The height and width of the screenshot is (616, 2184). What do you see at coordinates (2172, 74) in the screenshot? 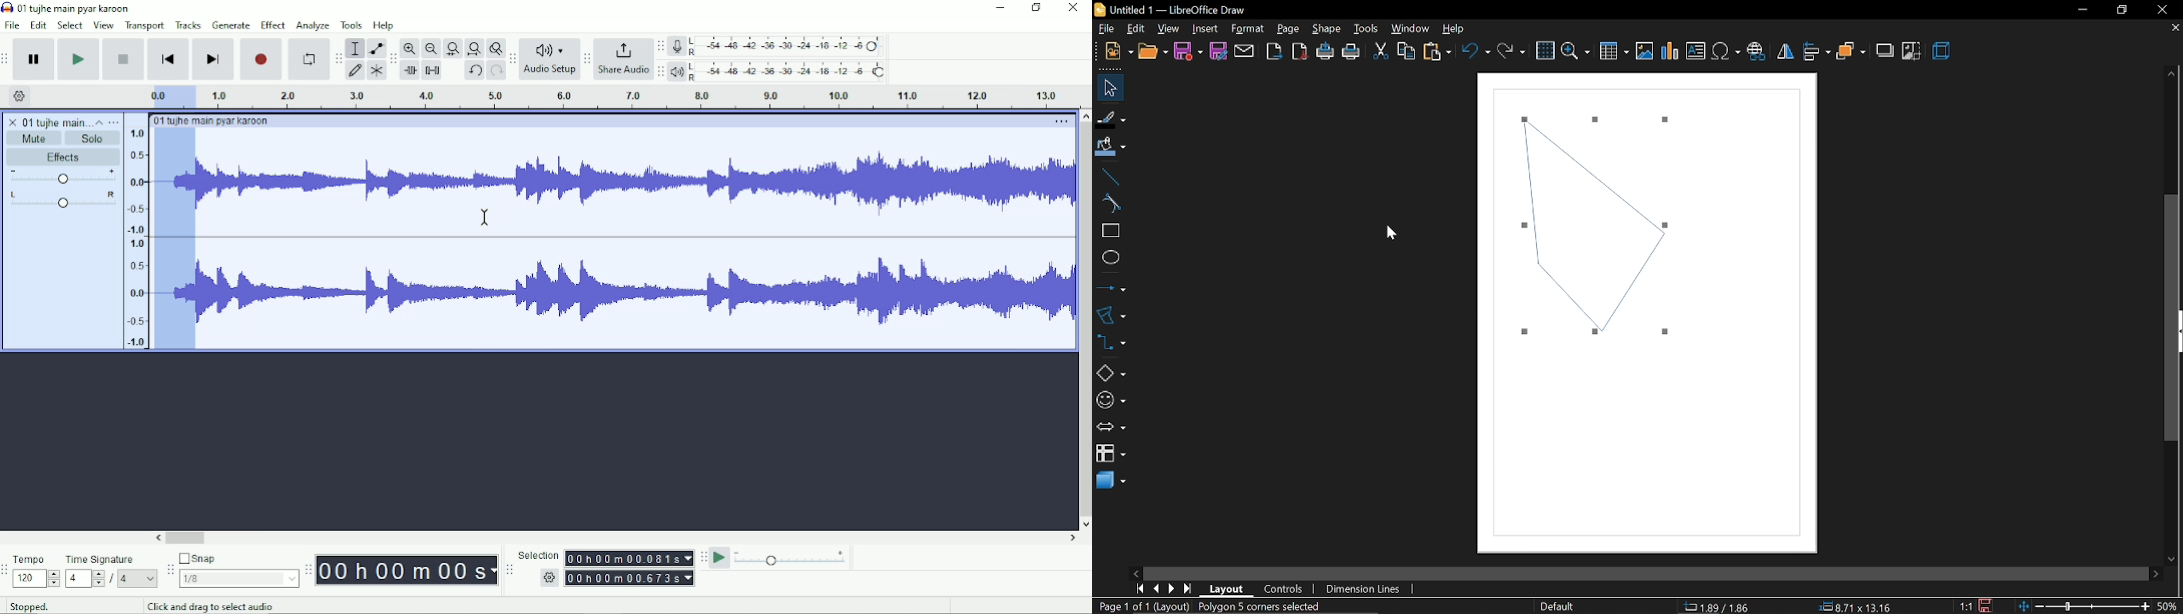
I see `move up` at bounding box center [2172, 74].